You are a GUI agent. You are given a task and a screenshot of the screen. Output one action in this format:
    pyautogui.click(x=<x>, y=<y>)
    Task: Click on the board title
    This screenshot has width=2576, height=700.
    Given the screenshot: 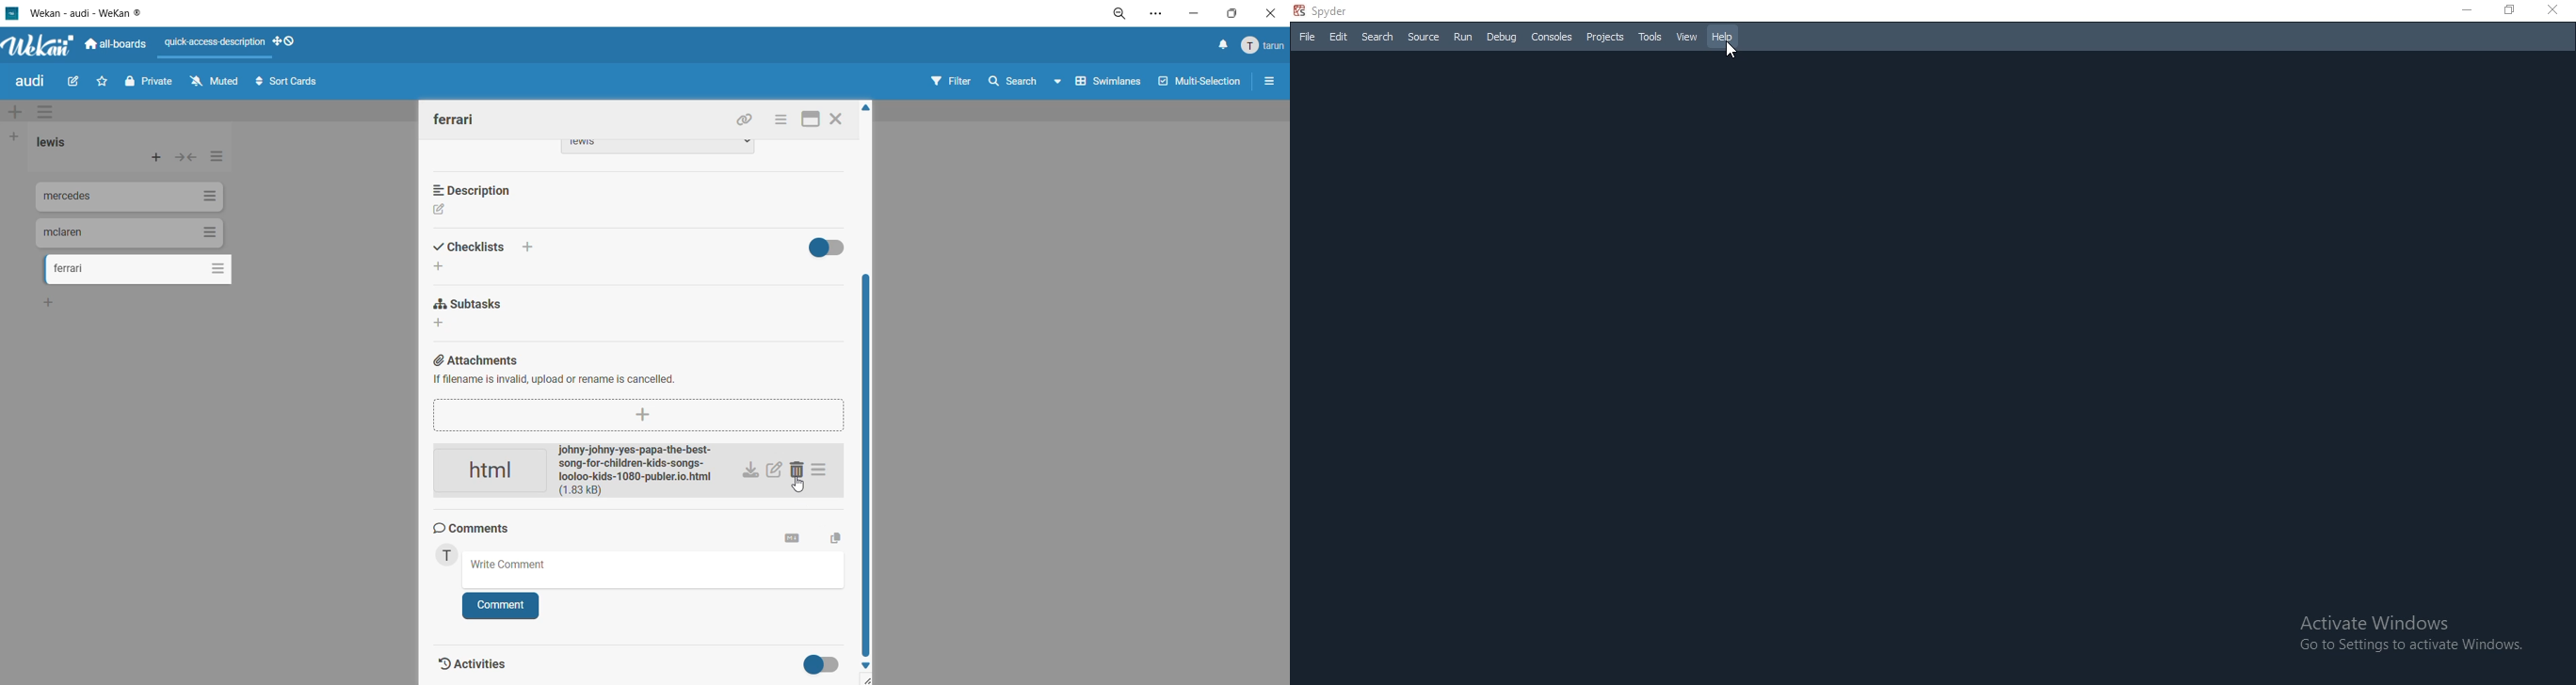 What is the action you would take?
    pyautogui.click(x=30, y=83)
    